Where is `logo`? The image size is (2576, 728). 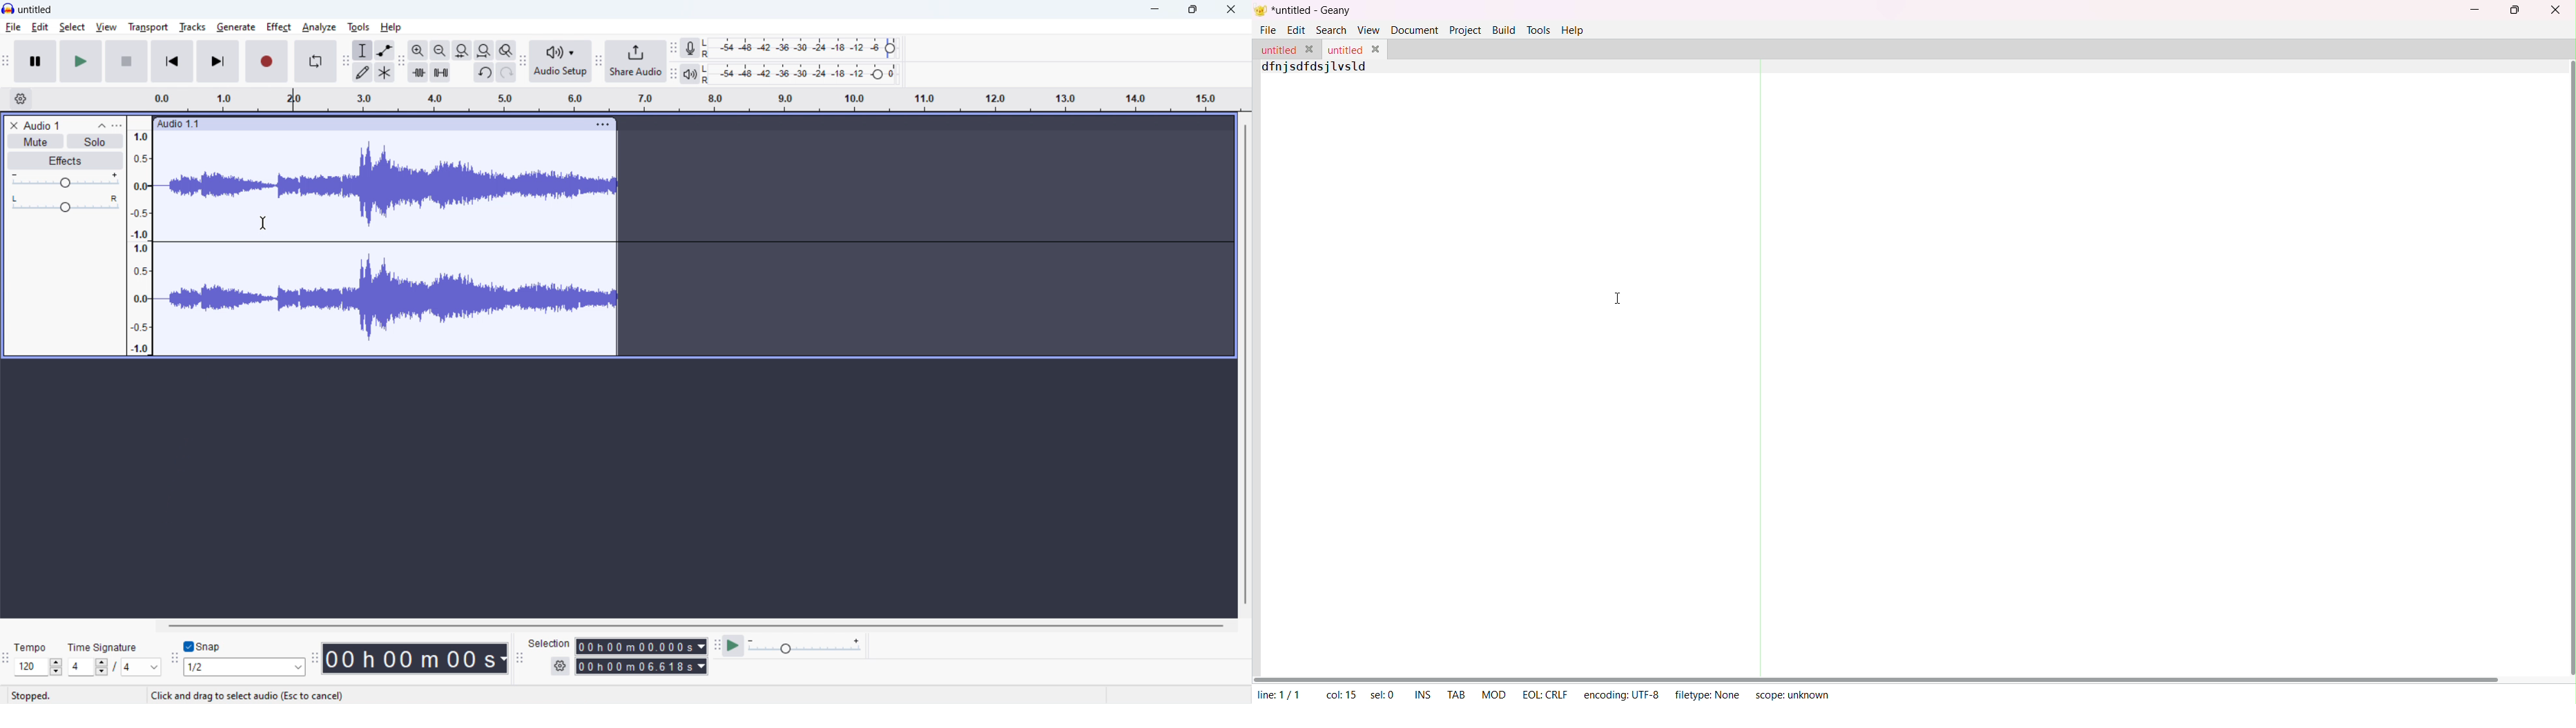 logo is located at coordinates (1261, 10).